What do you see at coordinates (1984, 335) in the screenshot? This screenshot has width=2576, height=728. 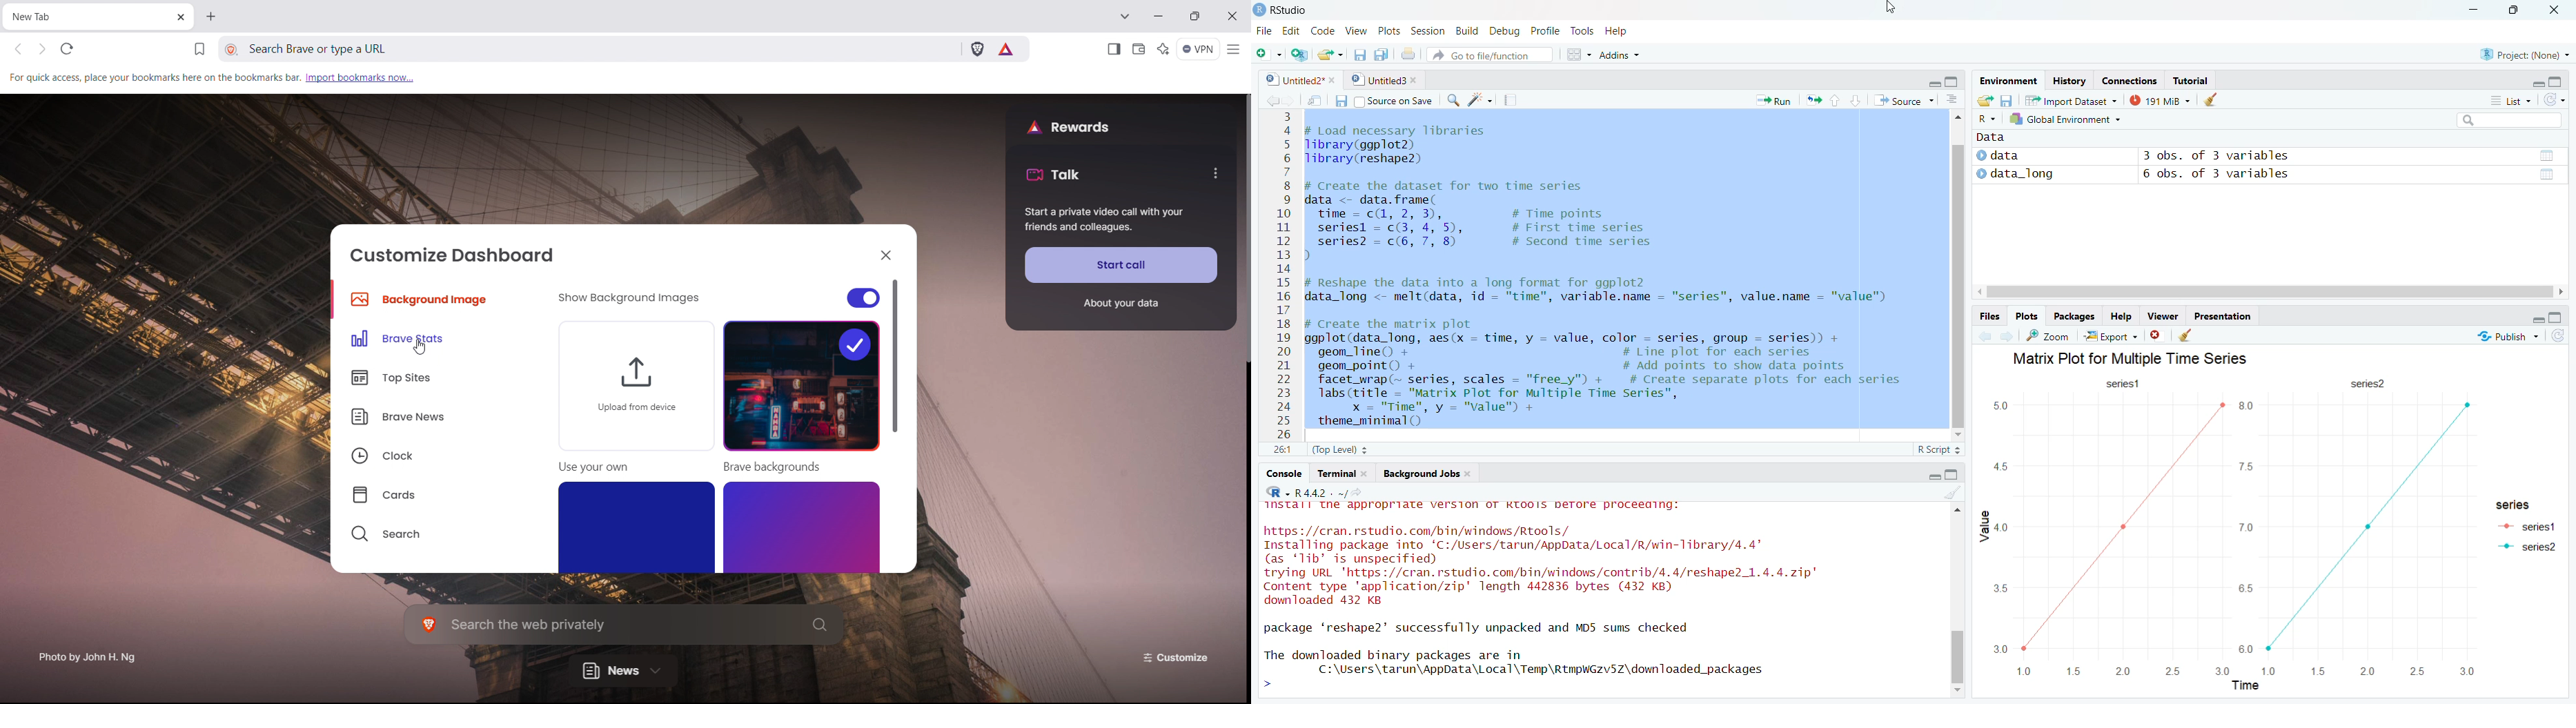 I see `move back` at bounding box center [1984, 335].